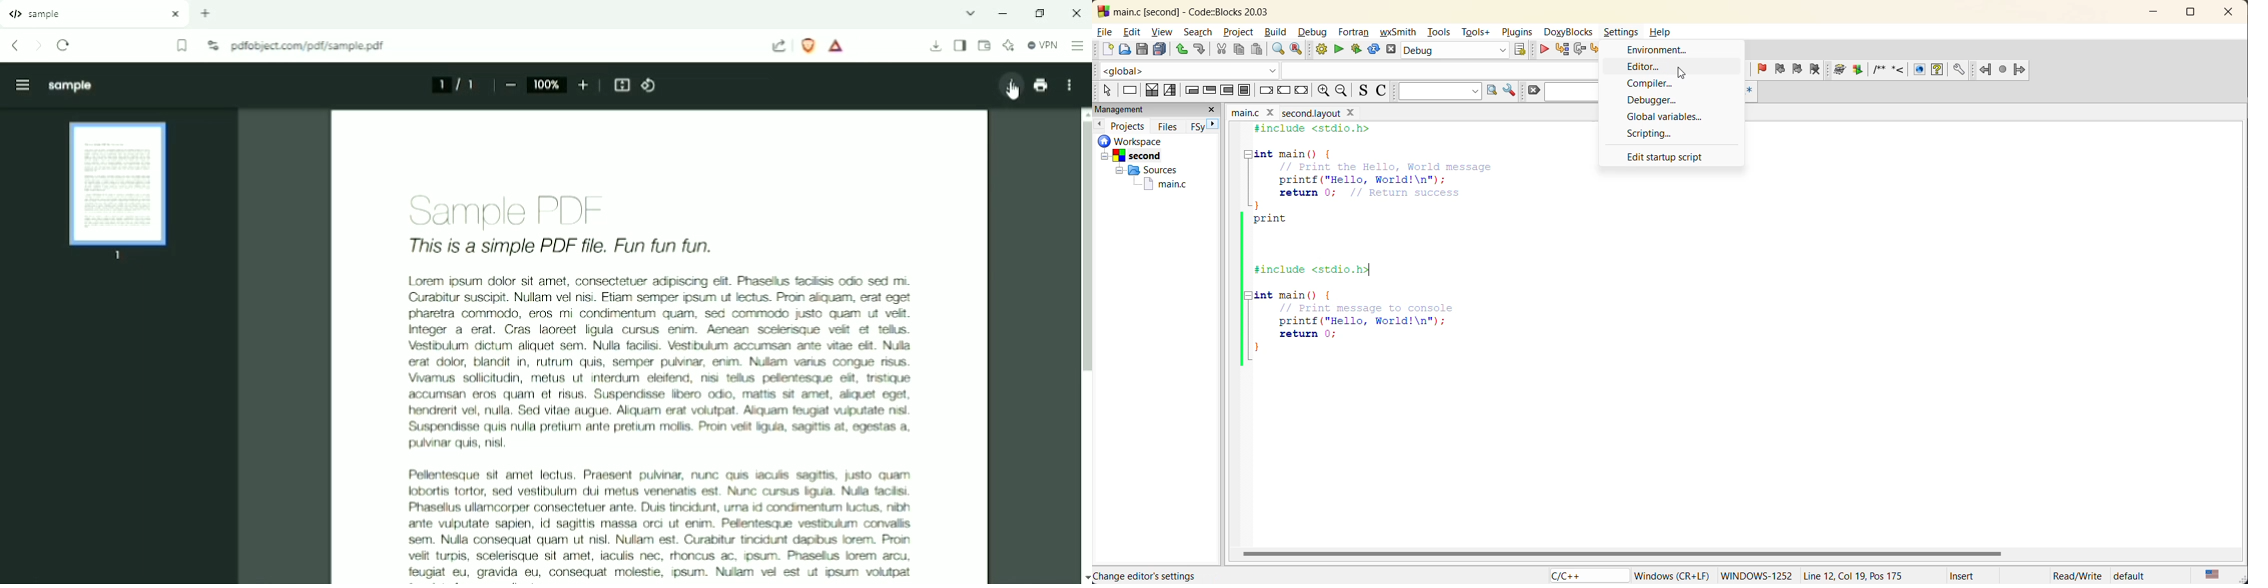  Describe the element at coordinates (1278, 48) in the screenshot. I see `find` at that location.